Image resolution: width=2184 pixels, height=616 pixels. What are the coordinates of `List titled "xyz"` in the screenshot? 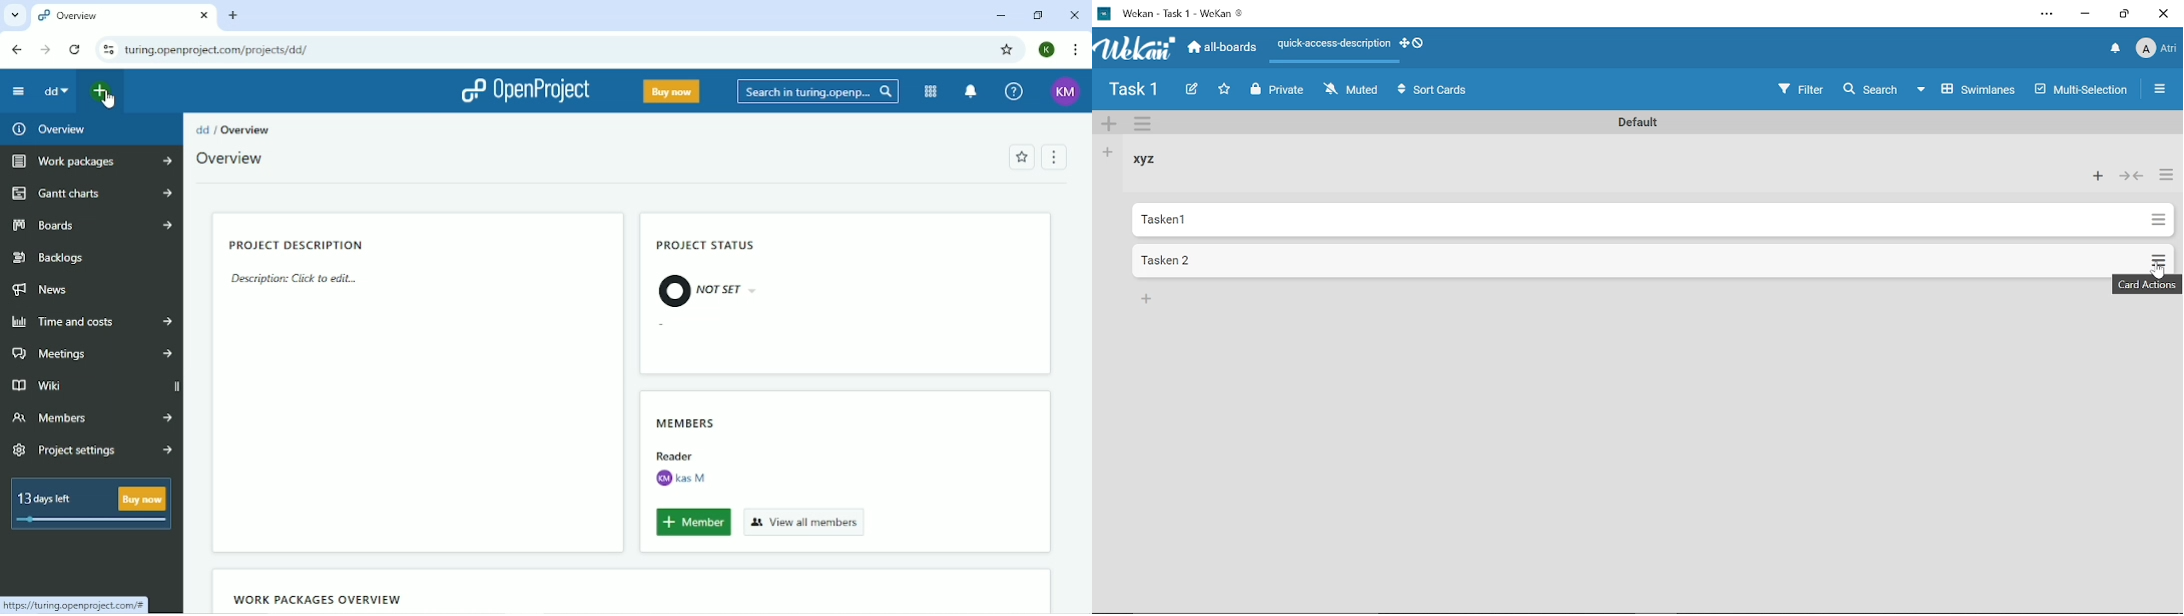 It's located at (1150, 160).